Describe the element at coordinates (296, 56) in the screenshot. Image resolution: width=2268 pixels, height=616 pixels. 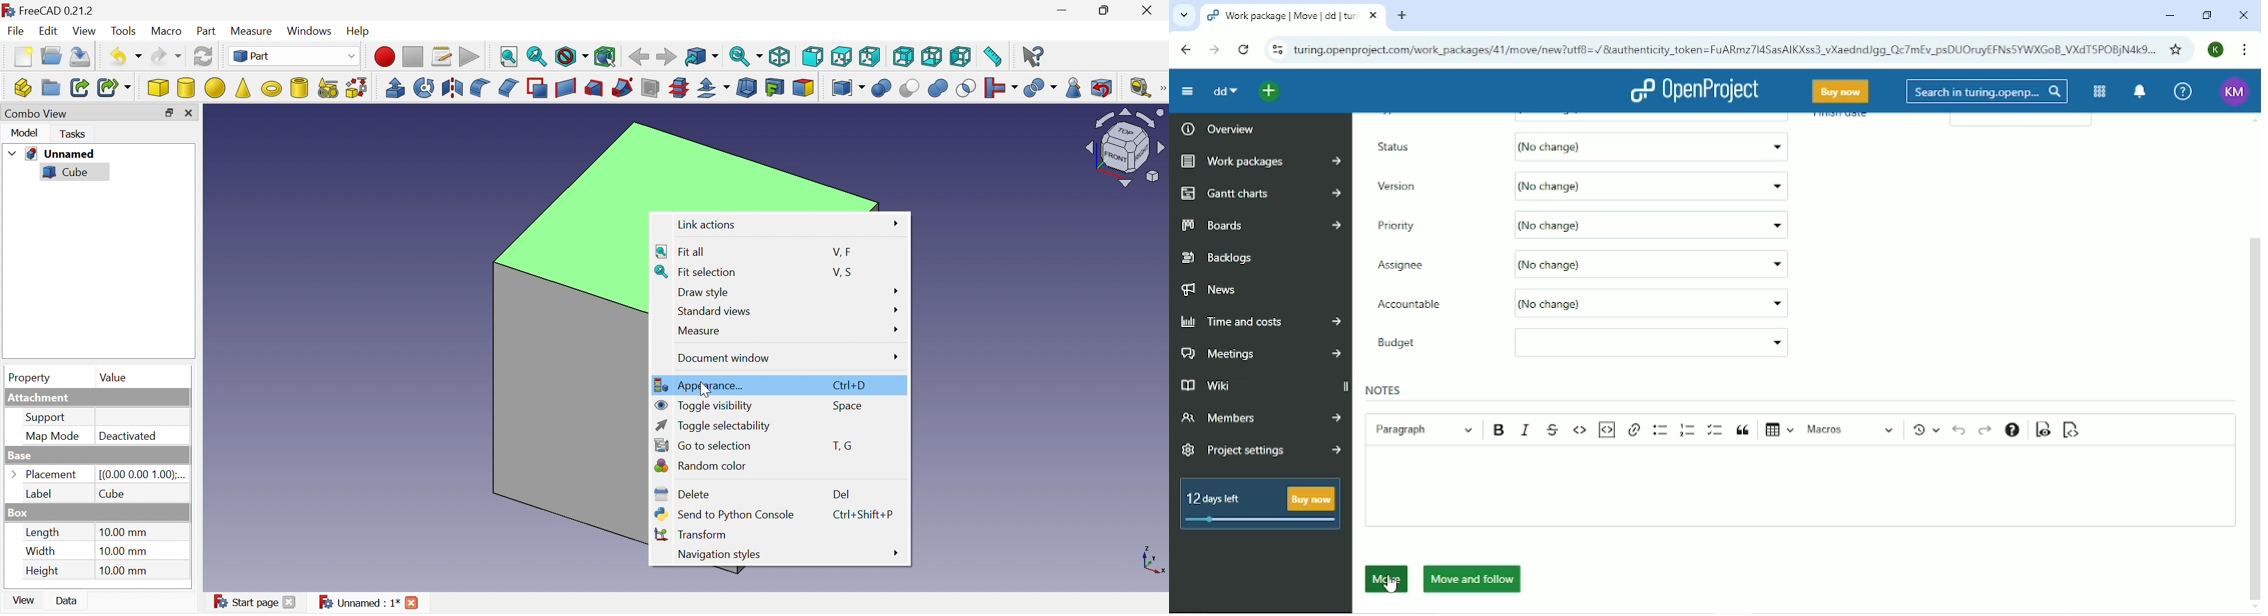
I see `Switch between workbenches` at that location.